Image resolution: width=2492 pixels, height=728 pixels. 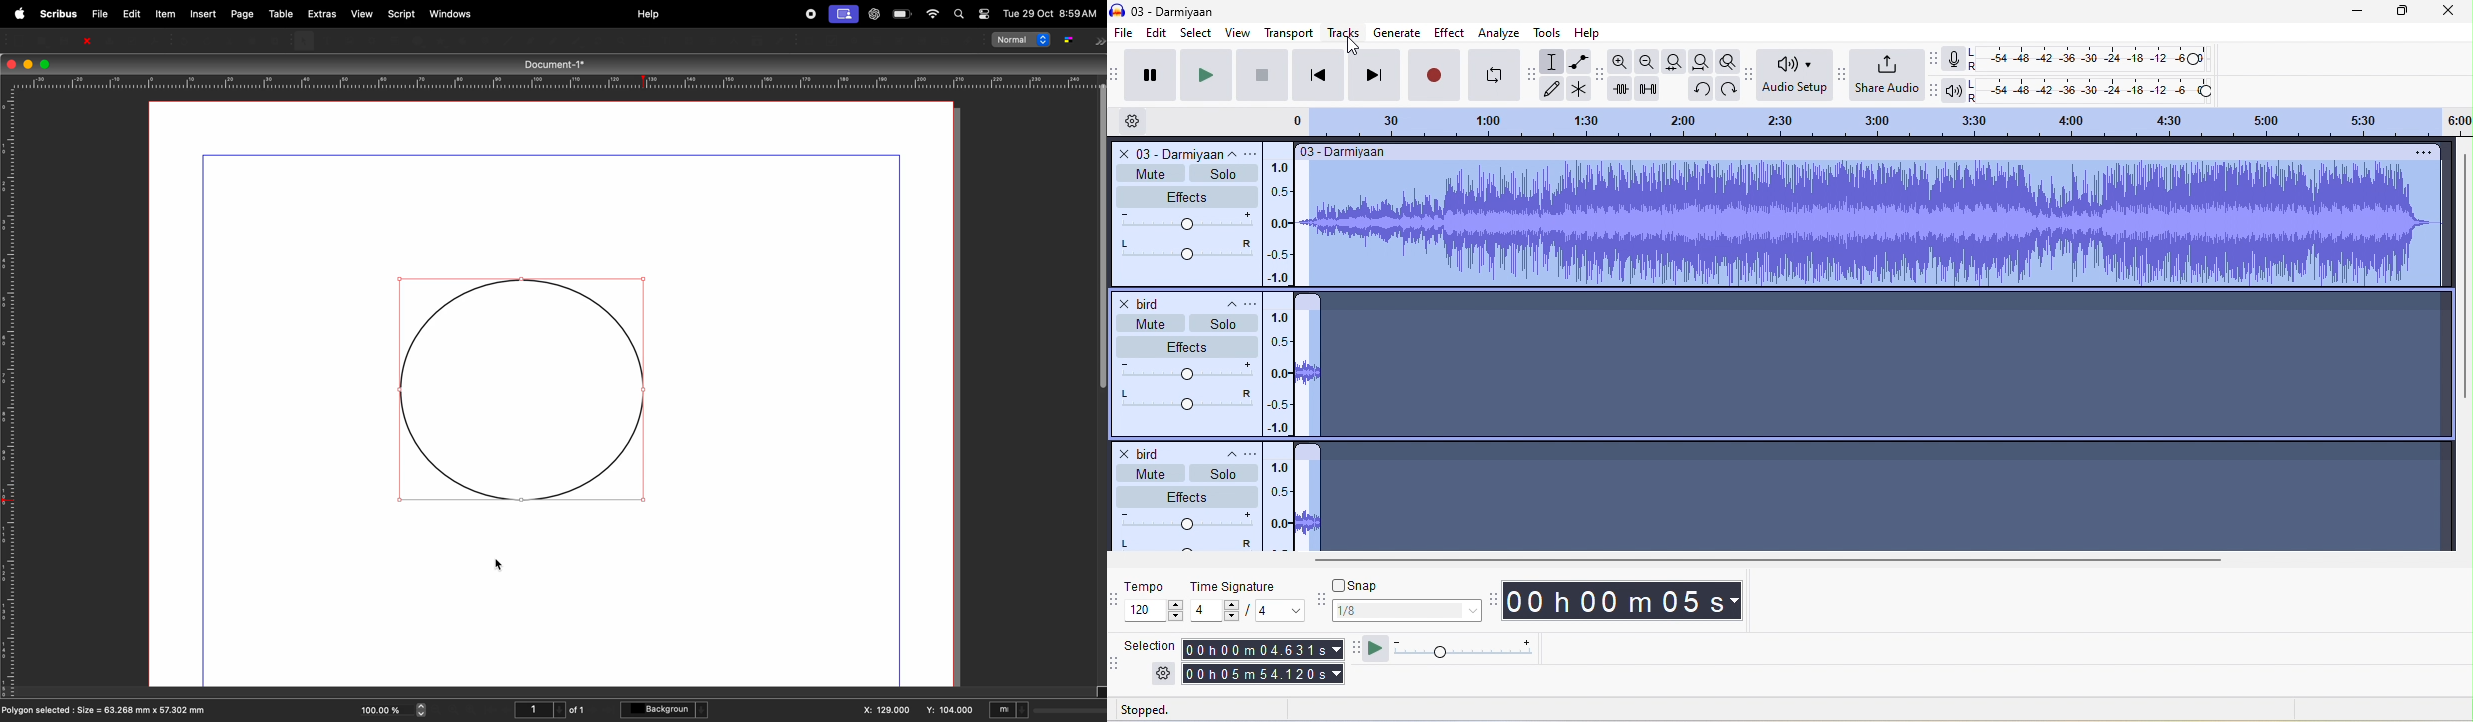 What do you see at coordinates (1116, 74) in the screenshot?
I see `audacity transport toolbar` at bounding box center [1116, 74].